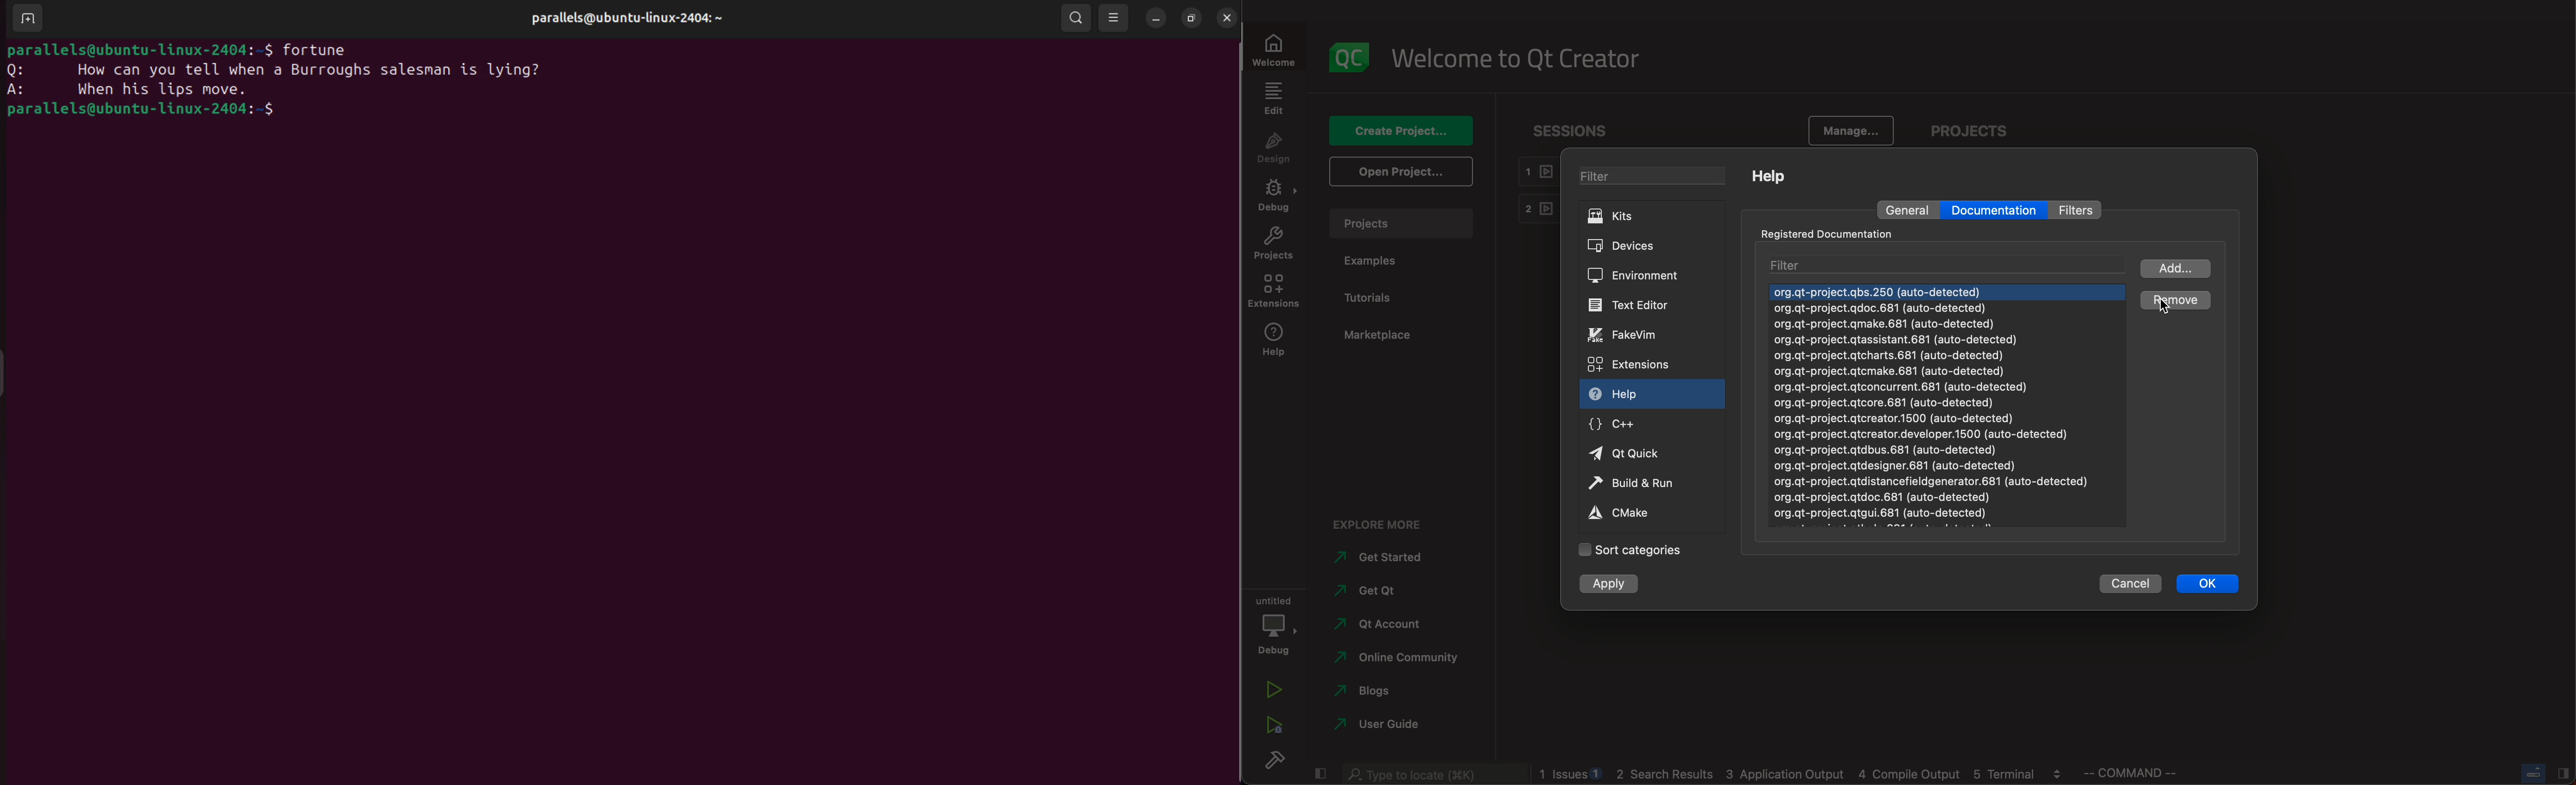 The image size is (2576, 812). Describe the element at coordinates (2175, 304) in the screenshot. I see `cursor` at that location.